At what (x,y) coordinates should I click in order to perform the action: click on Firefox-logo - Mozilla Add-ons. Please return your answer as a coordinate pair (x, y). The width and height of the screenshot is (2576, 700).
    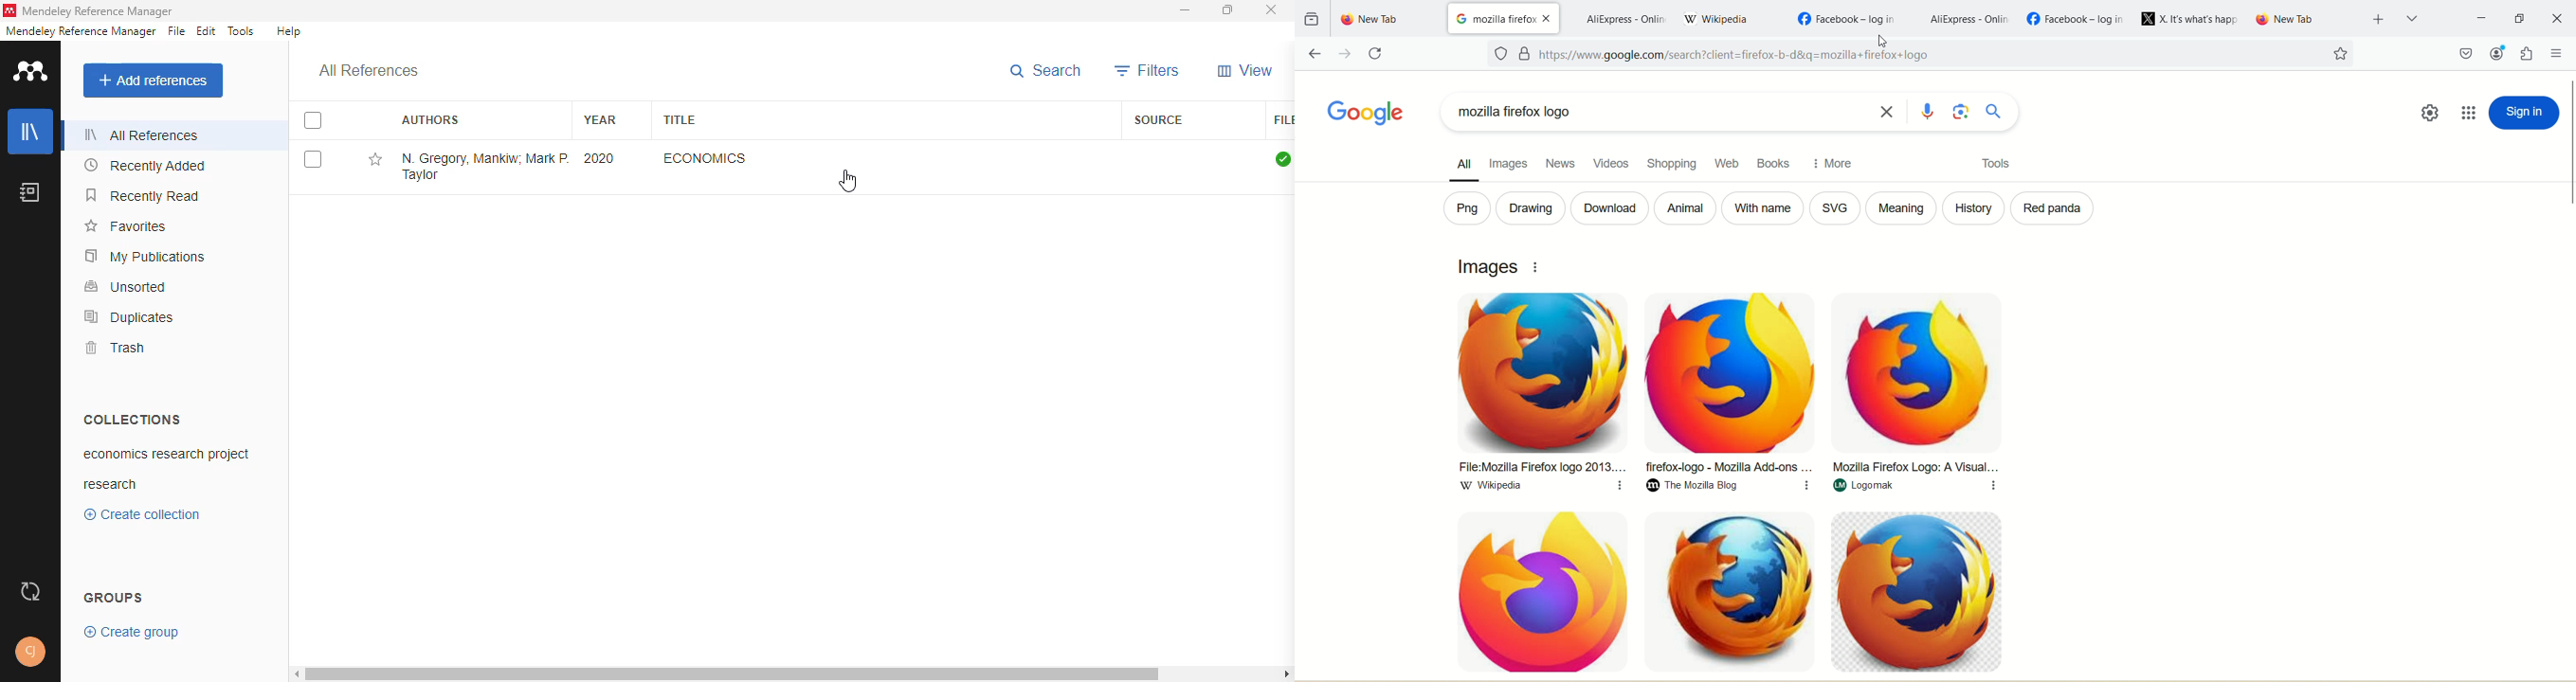
    Looking at the image, I should click on (1729, 468).